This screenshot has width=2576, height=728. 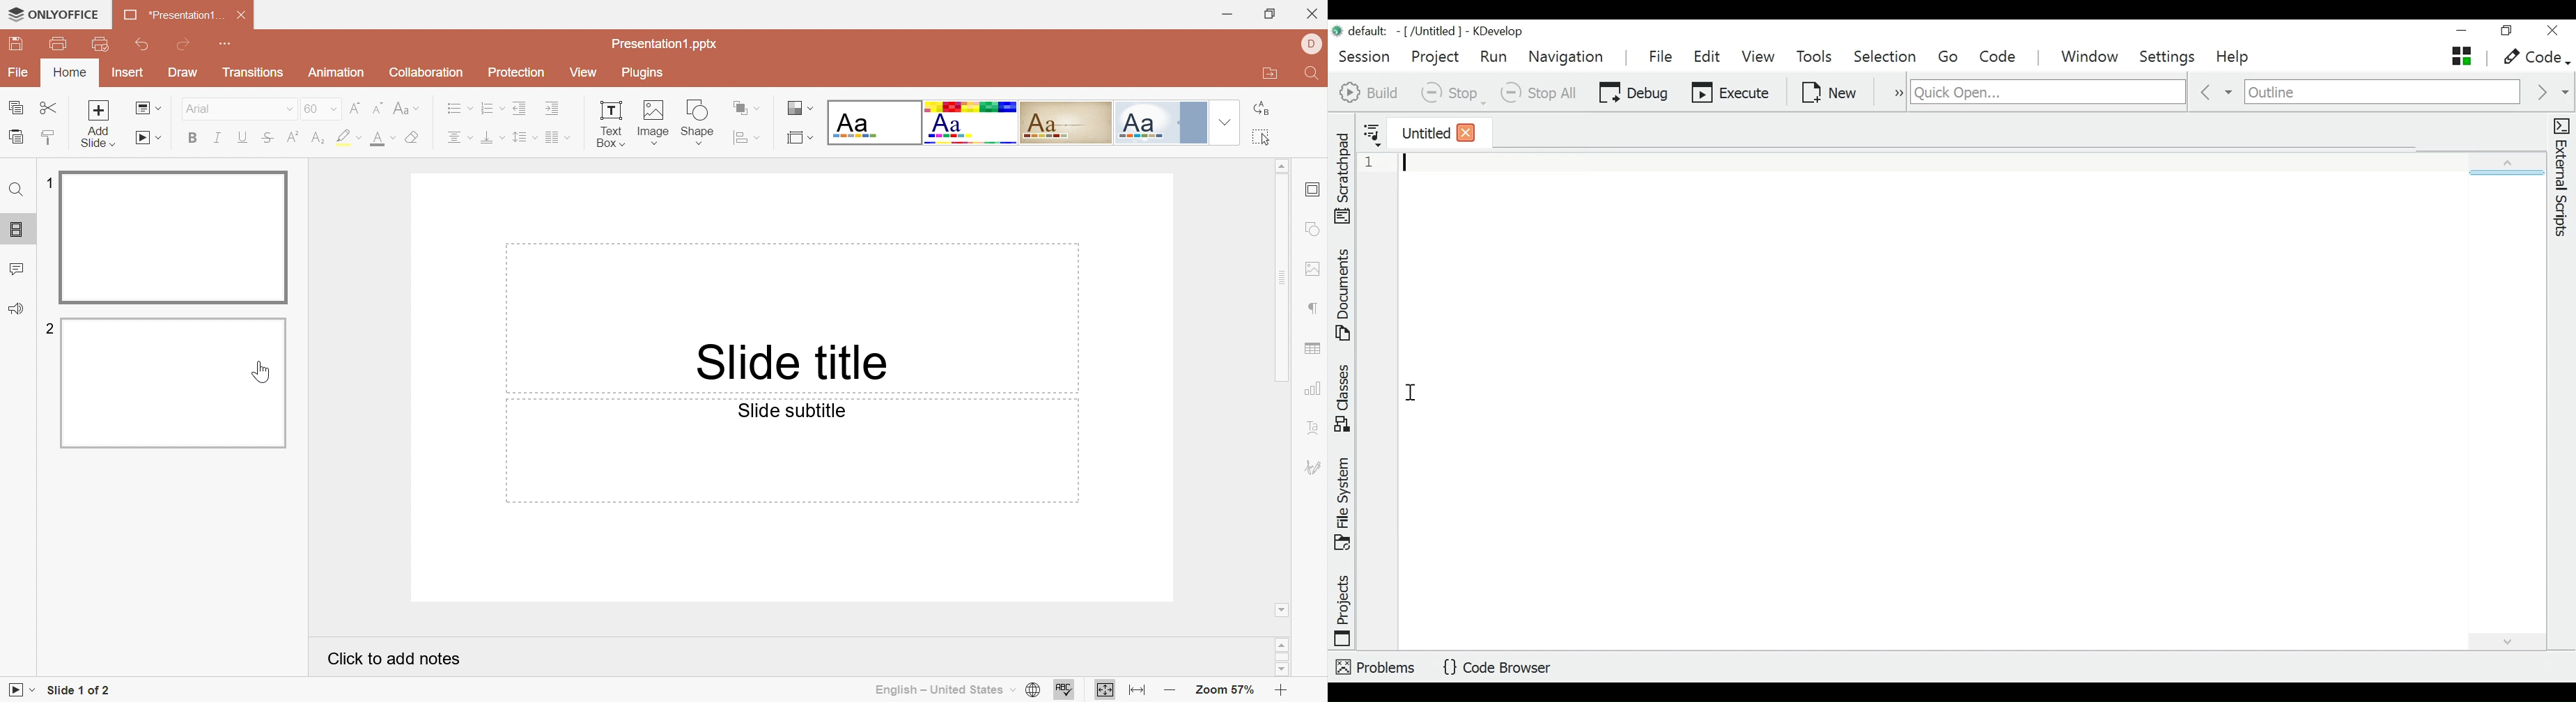 What do you see at coordinates (1312, 466) in the screenshot?
I see `Signature settings` at bounding box center [1312, 466].